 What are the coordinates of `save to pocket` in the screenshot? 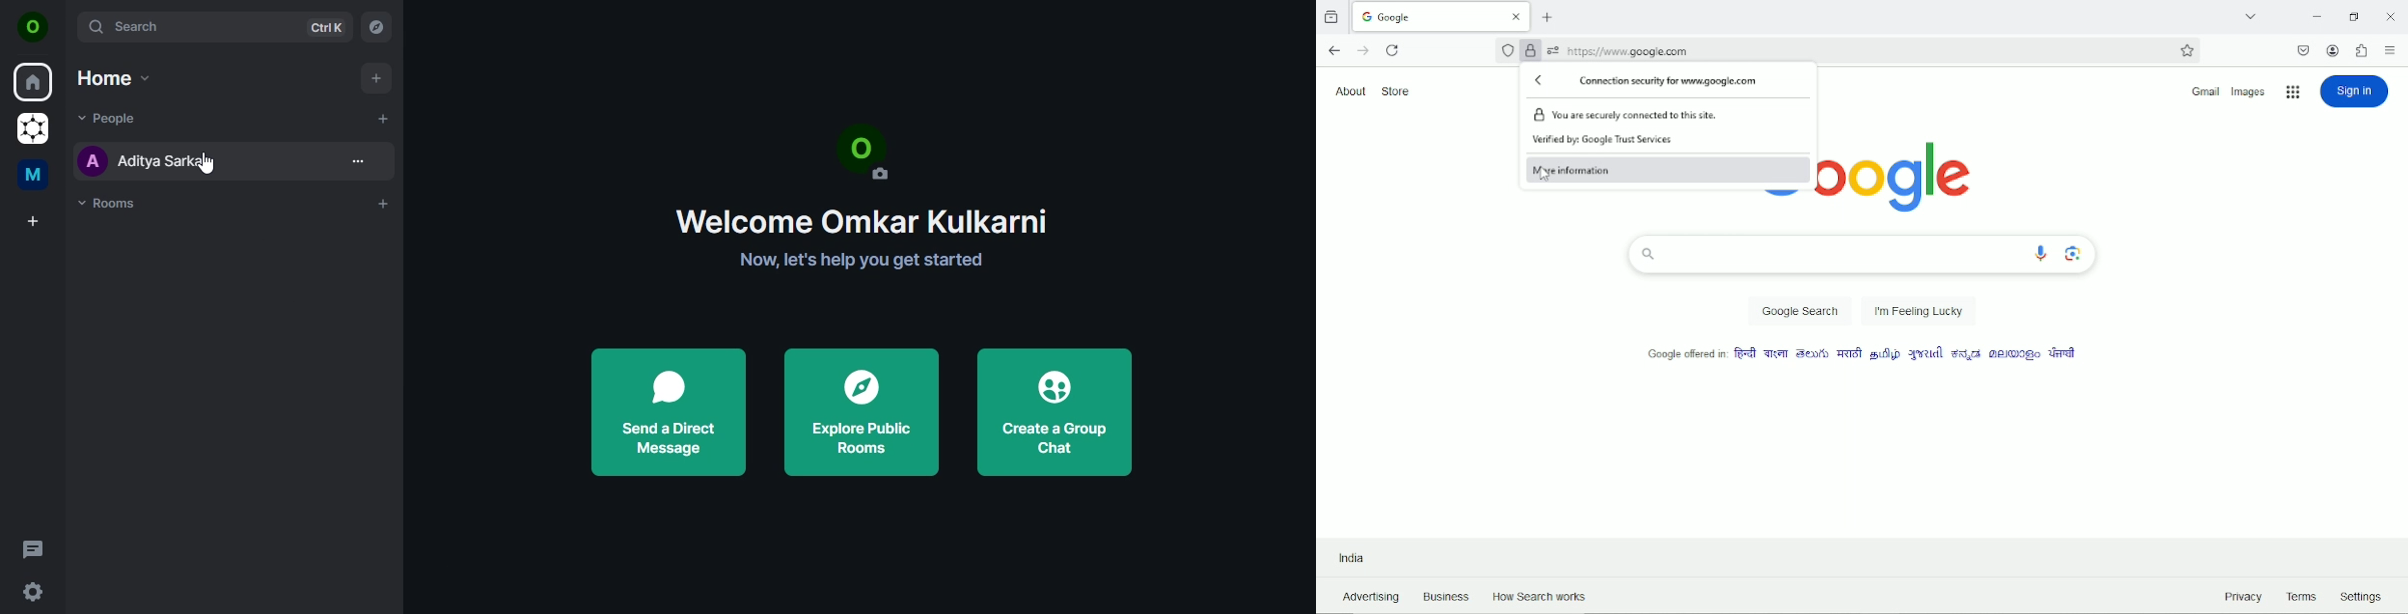 It's located at (2304, 50).